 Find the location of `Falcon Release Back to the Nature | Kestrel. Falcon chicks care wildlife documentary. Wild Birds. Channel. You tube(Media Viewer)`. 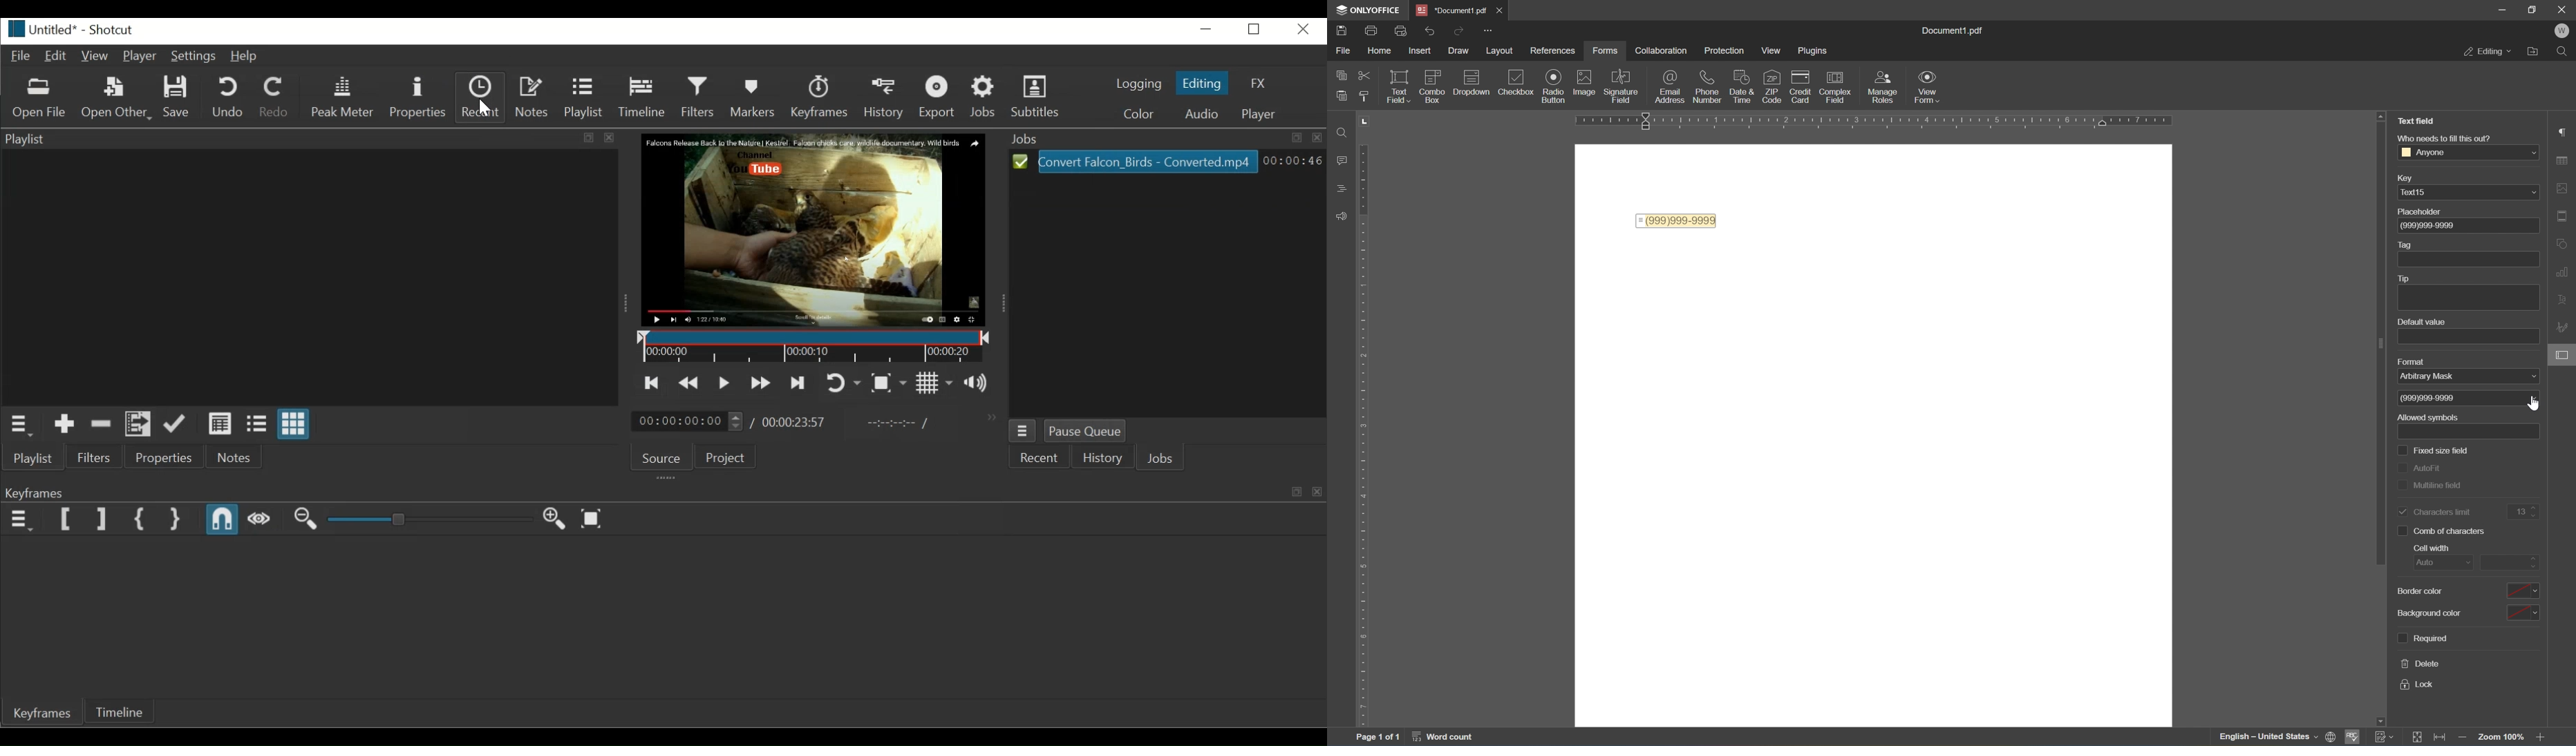

Falcon Release Back to the Nature | Kestrel. Falcon chicks care wildlife documentary. Wild Birds. Channel. You tube(Media Viewer) is located at coordinates (812, 230).